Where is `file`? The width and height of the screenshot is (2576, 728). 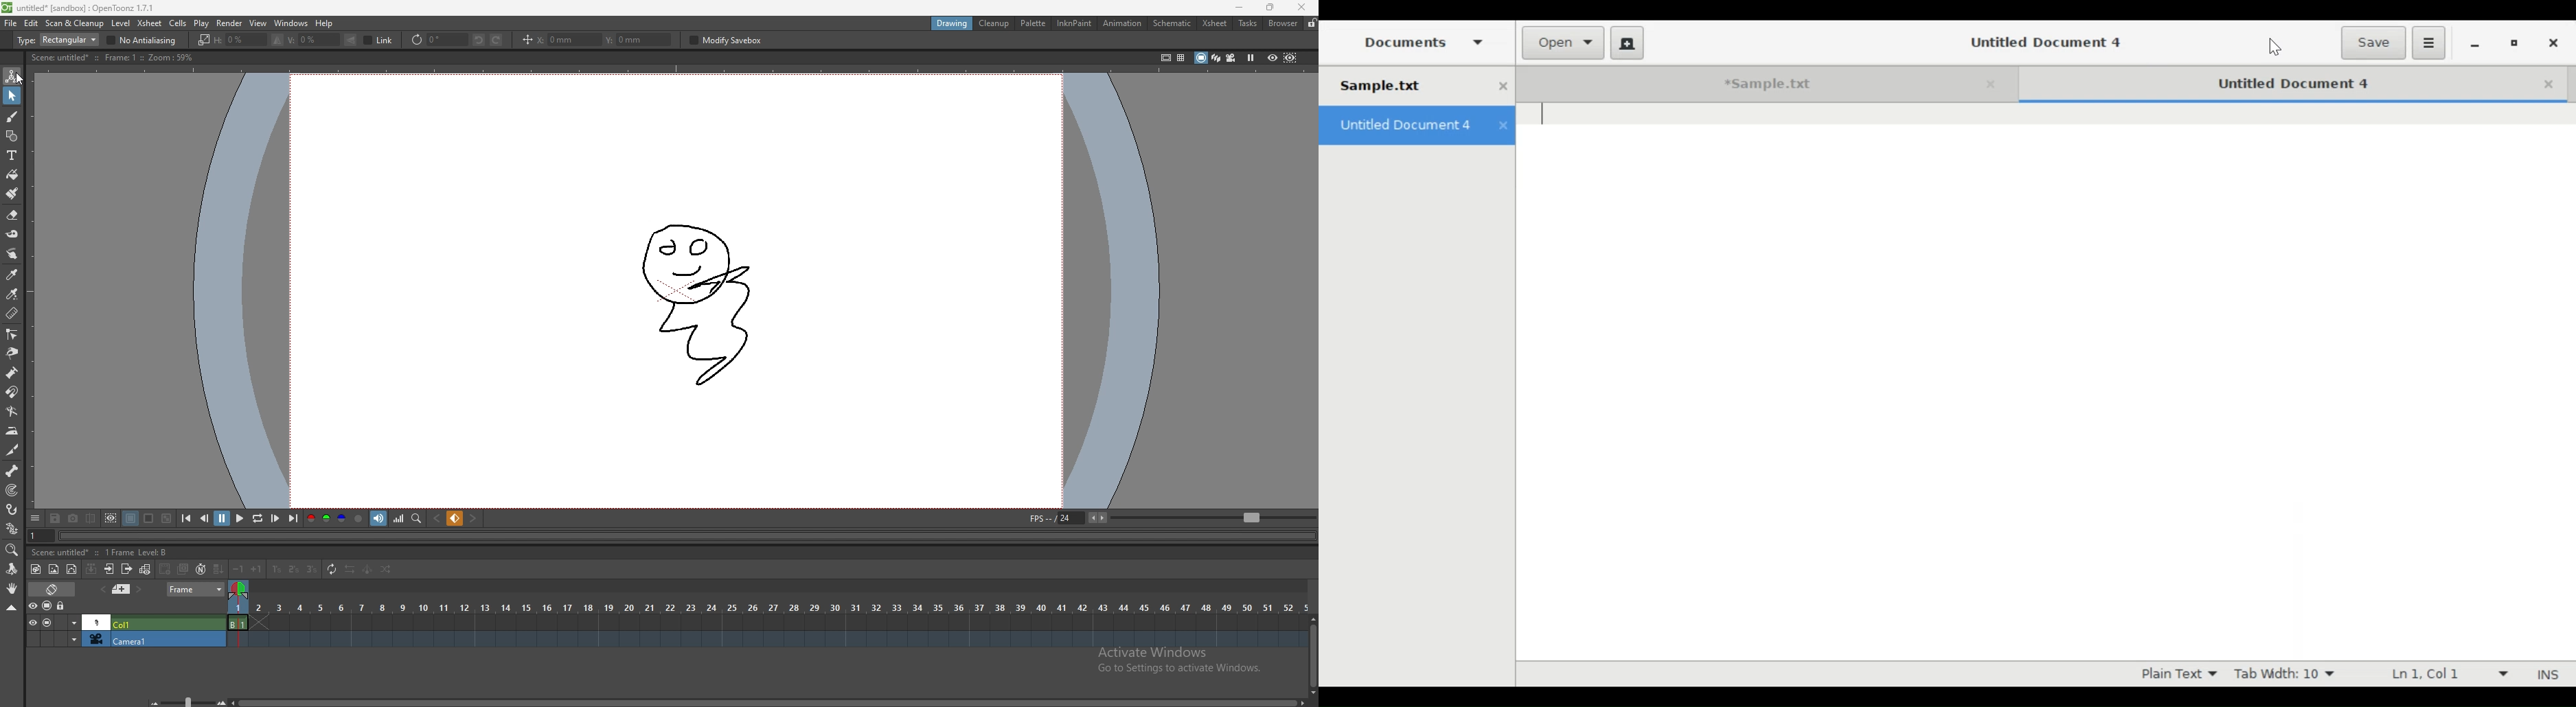
file is located at coordinates (11, 23).